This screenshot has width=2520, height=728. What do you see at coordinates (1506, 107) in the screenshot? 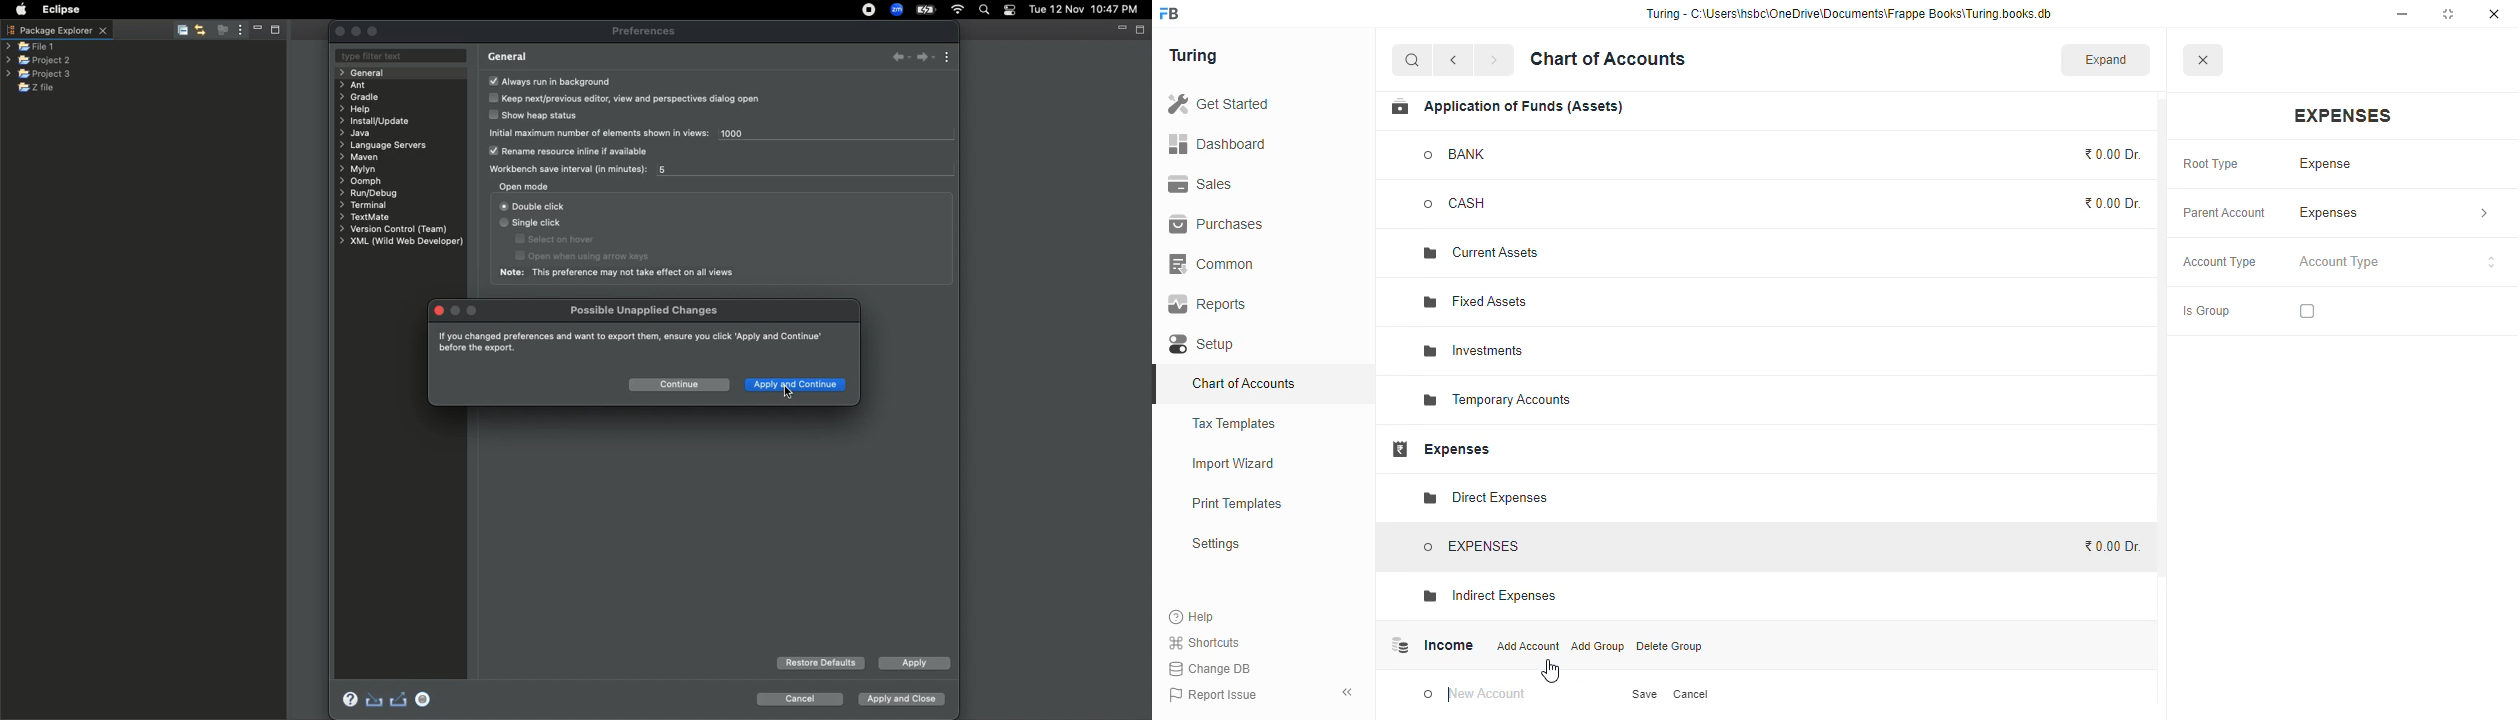
I see `application of funds (assets)` at bounding box center [1506, 107].